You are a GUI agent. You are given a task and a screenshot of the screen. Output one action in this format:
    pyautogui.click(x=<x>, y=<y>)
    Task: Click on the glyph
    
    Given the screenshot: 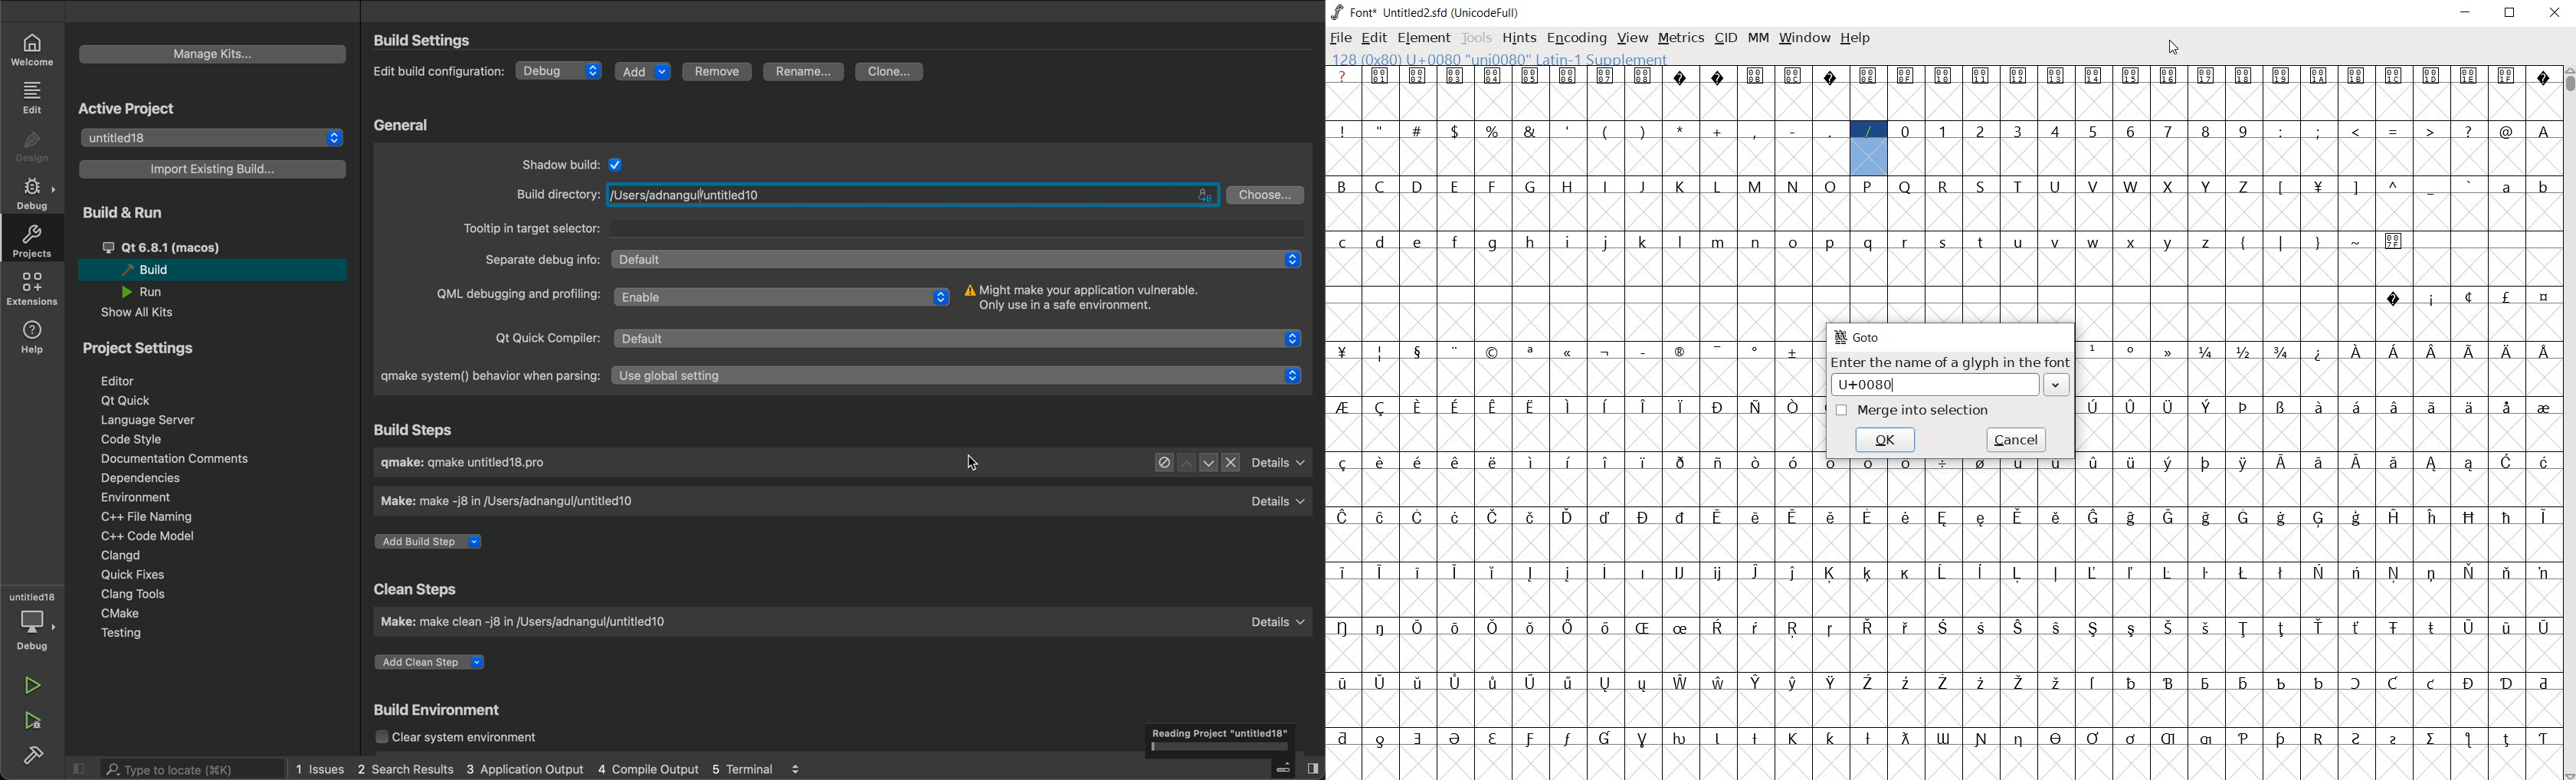 What is the action you would take?
    pyautogui.click(x=1568, y=462)
    